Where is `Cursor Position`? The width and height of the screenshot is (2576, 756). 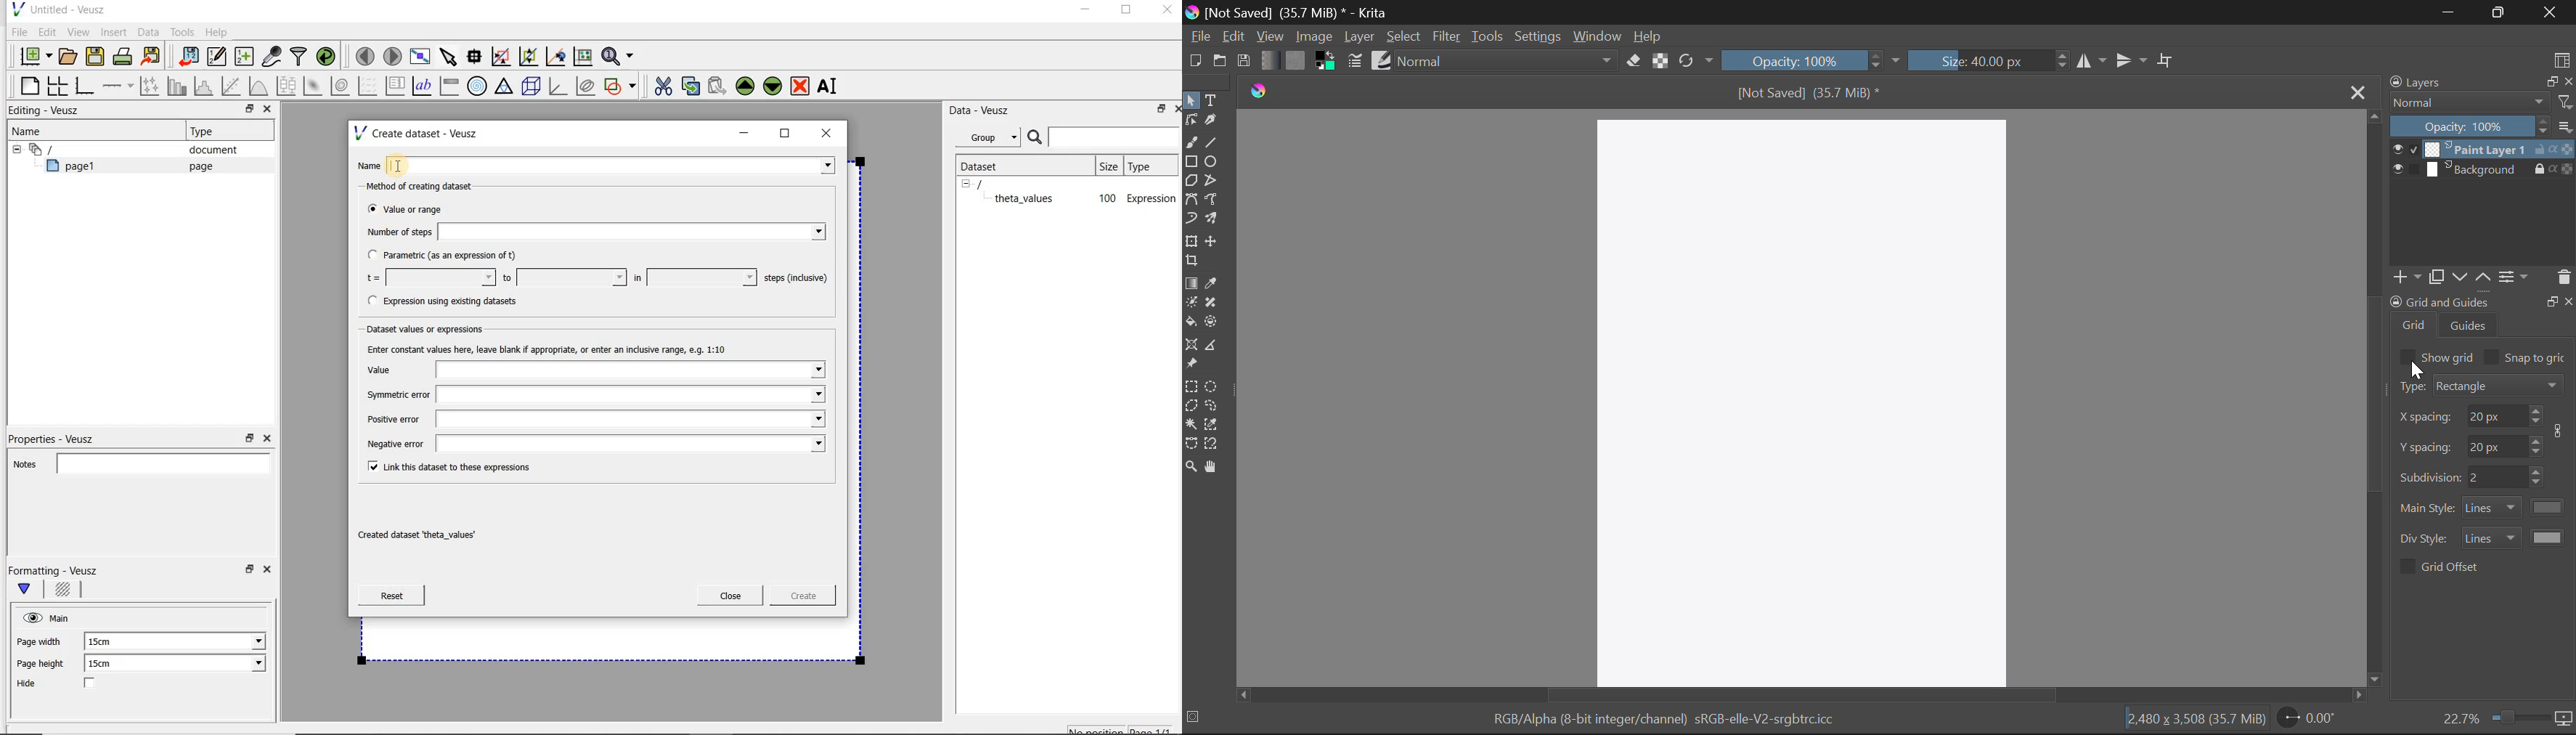 Cursor Position is located at coordinates (2416, 370).